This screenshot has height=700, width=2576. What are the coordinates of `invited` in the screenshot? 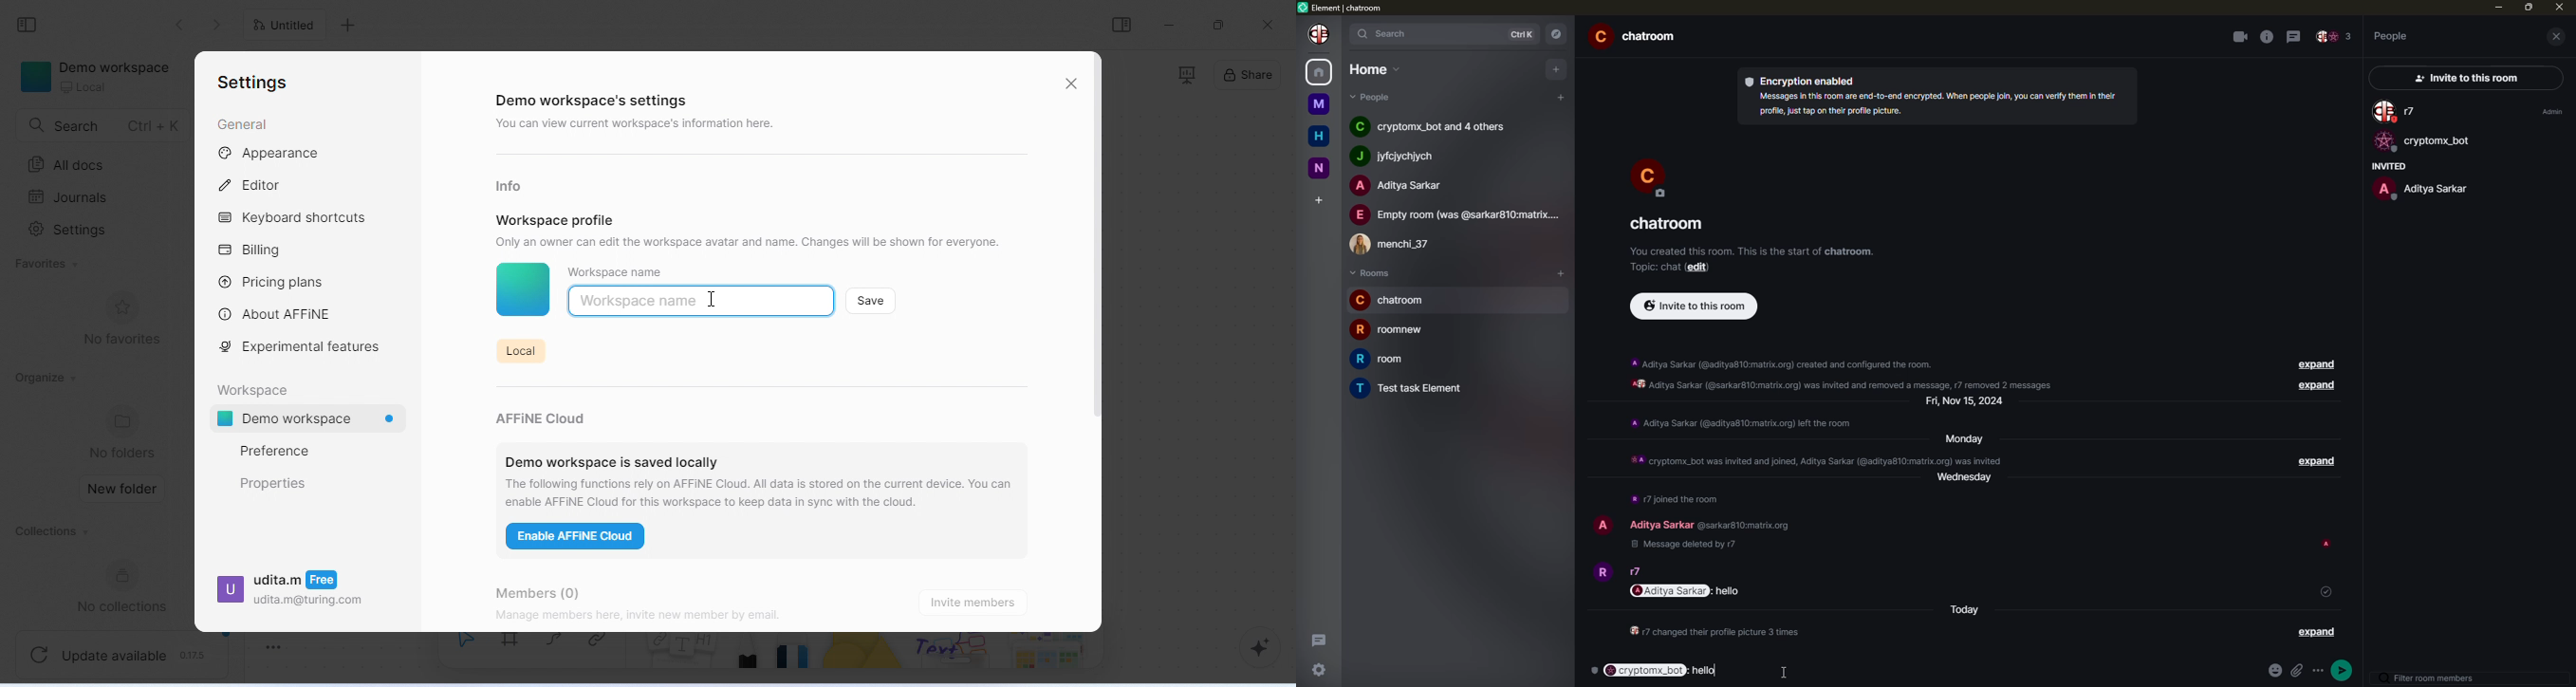 It's located at (2386, 166).